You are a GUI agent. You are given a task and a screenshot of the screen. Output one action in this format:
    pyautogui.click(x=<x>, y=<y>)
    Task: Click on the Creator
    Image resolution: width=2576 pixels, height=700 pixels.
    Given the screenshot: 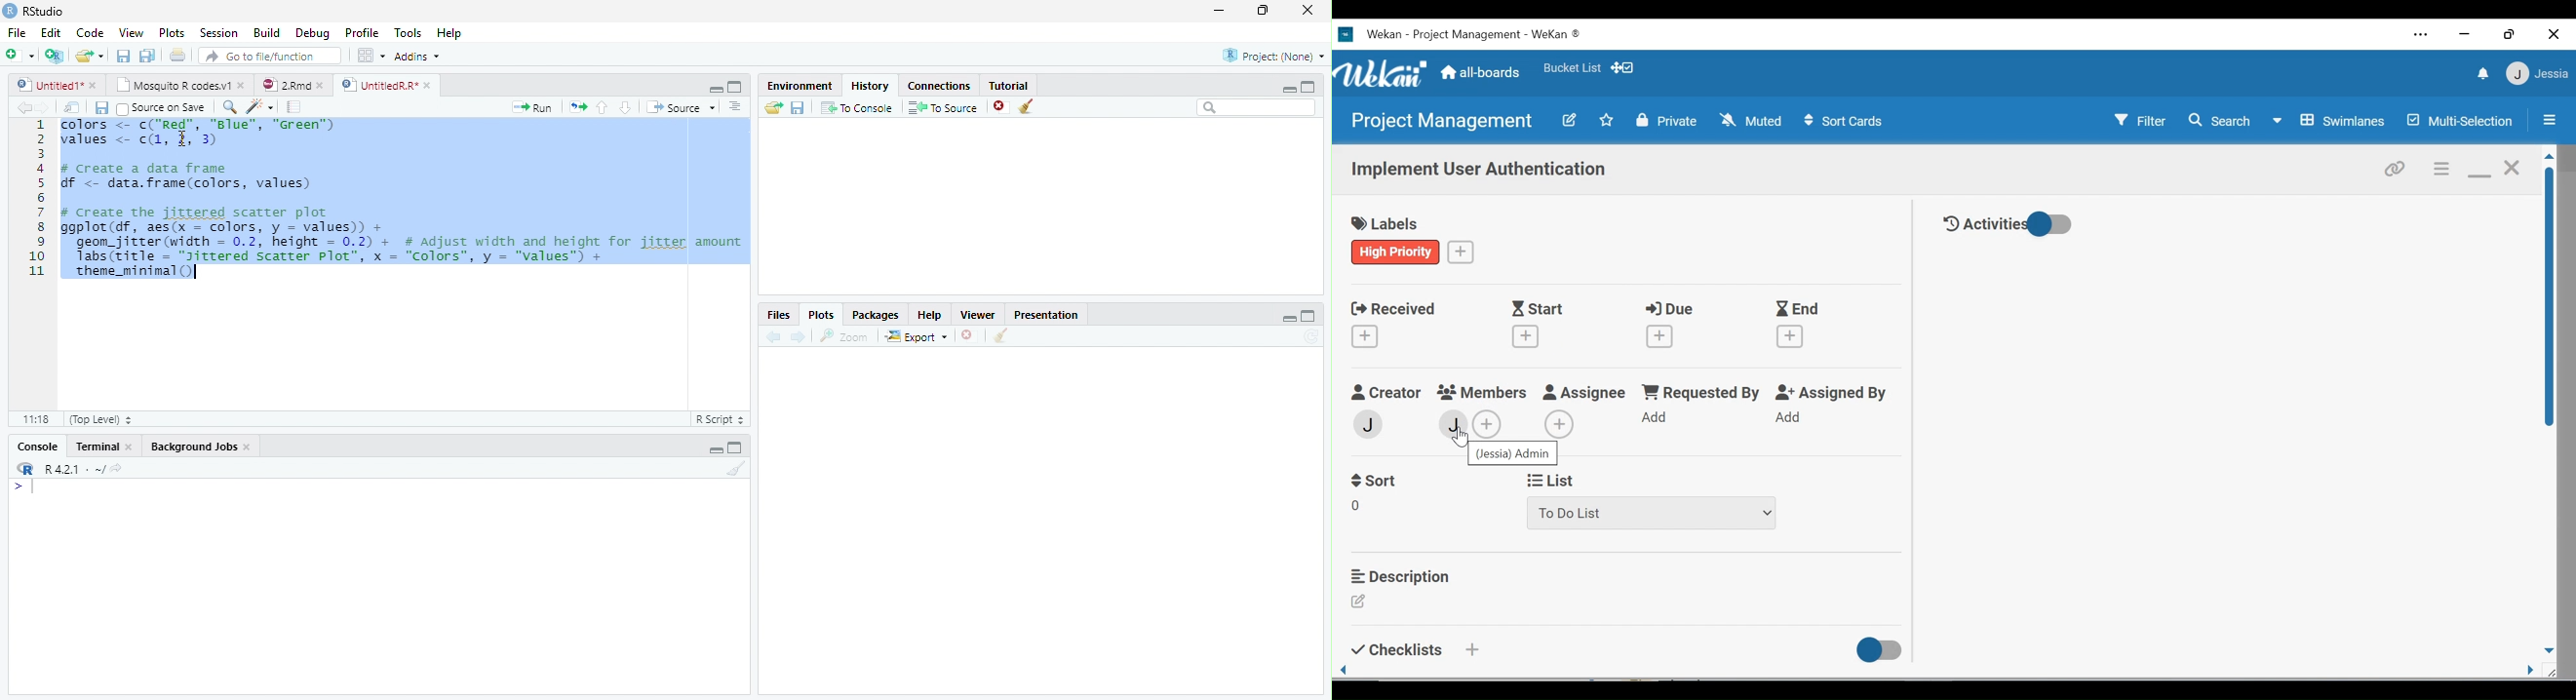 What is the action you would take?
    pyautogui.click(x=1385, y=393)
    